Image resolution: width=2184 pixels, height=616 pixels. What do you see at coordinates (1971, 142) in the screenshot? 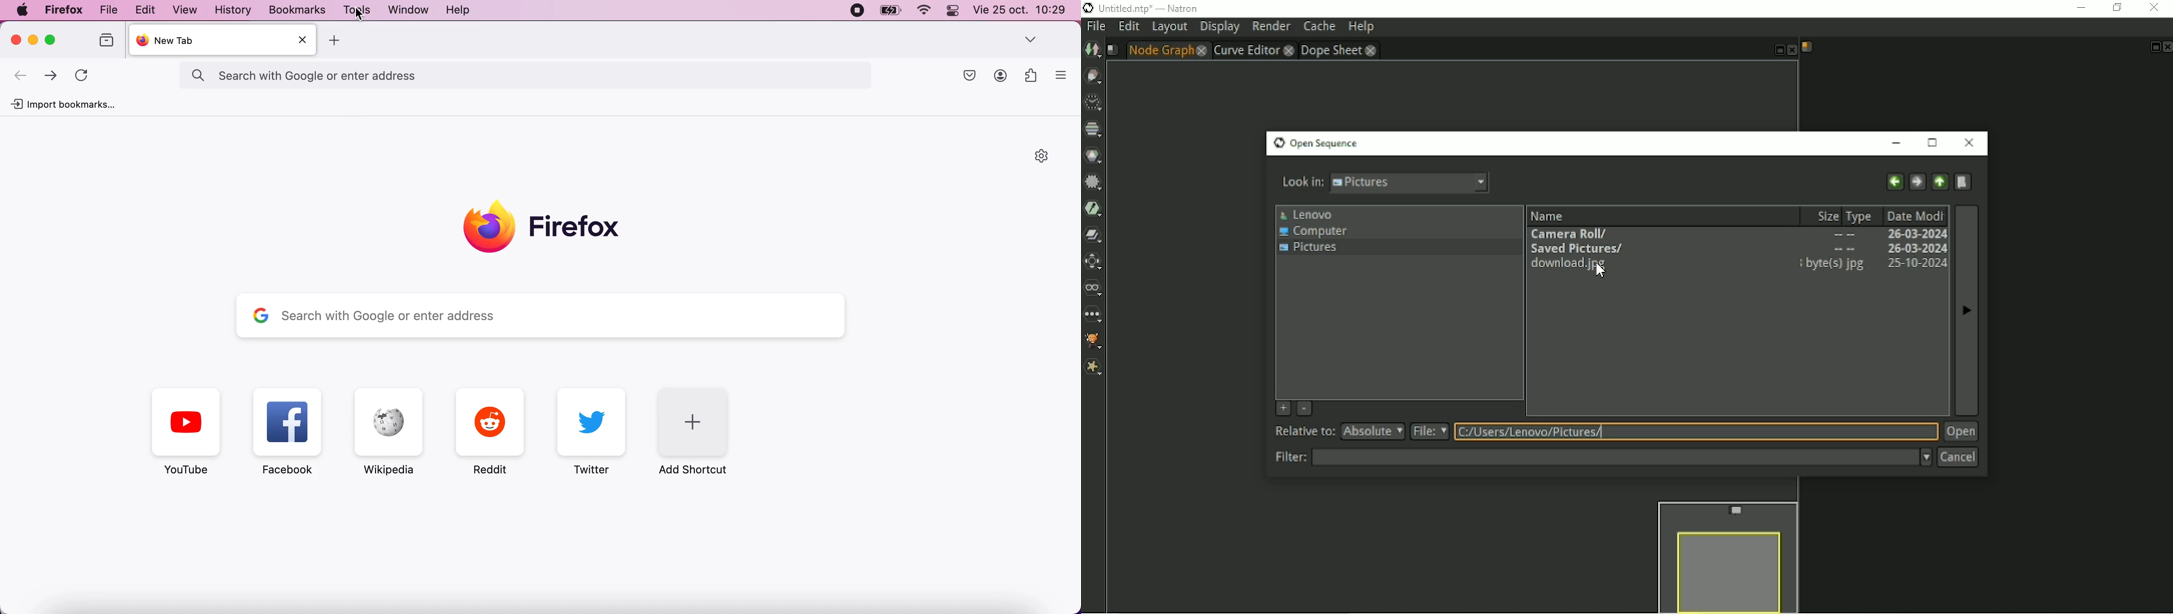
I see `Close` at bounding box center [1971, 142].